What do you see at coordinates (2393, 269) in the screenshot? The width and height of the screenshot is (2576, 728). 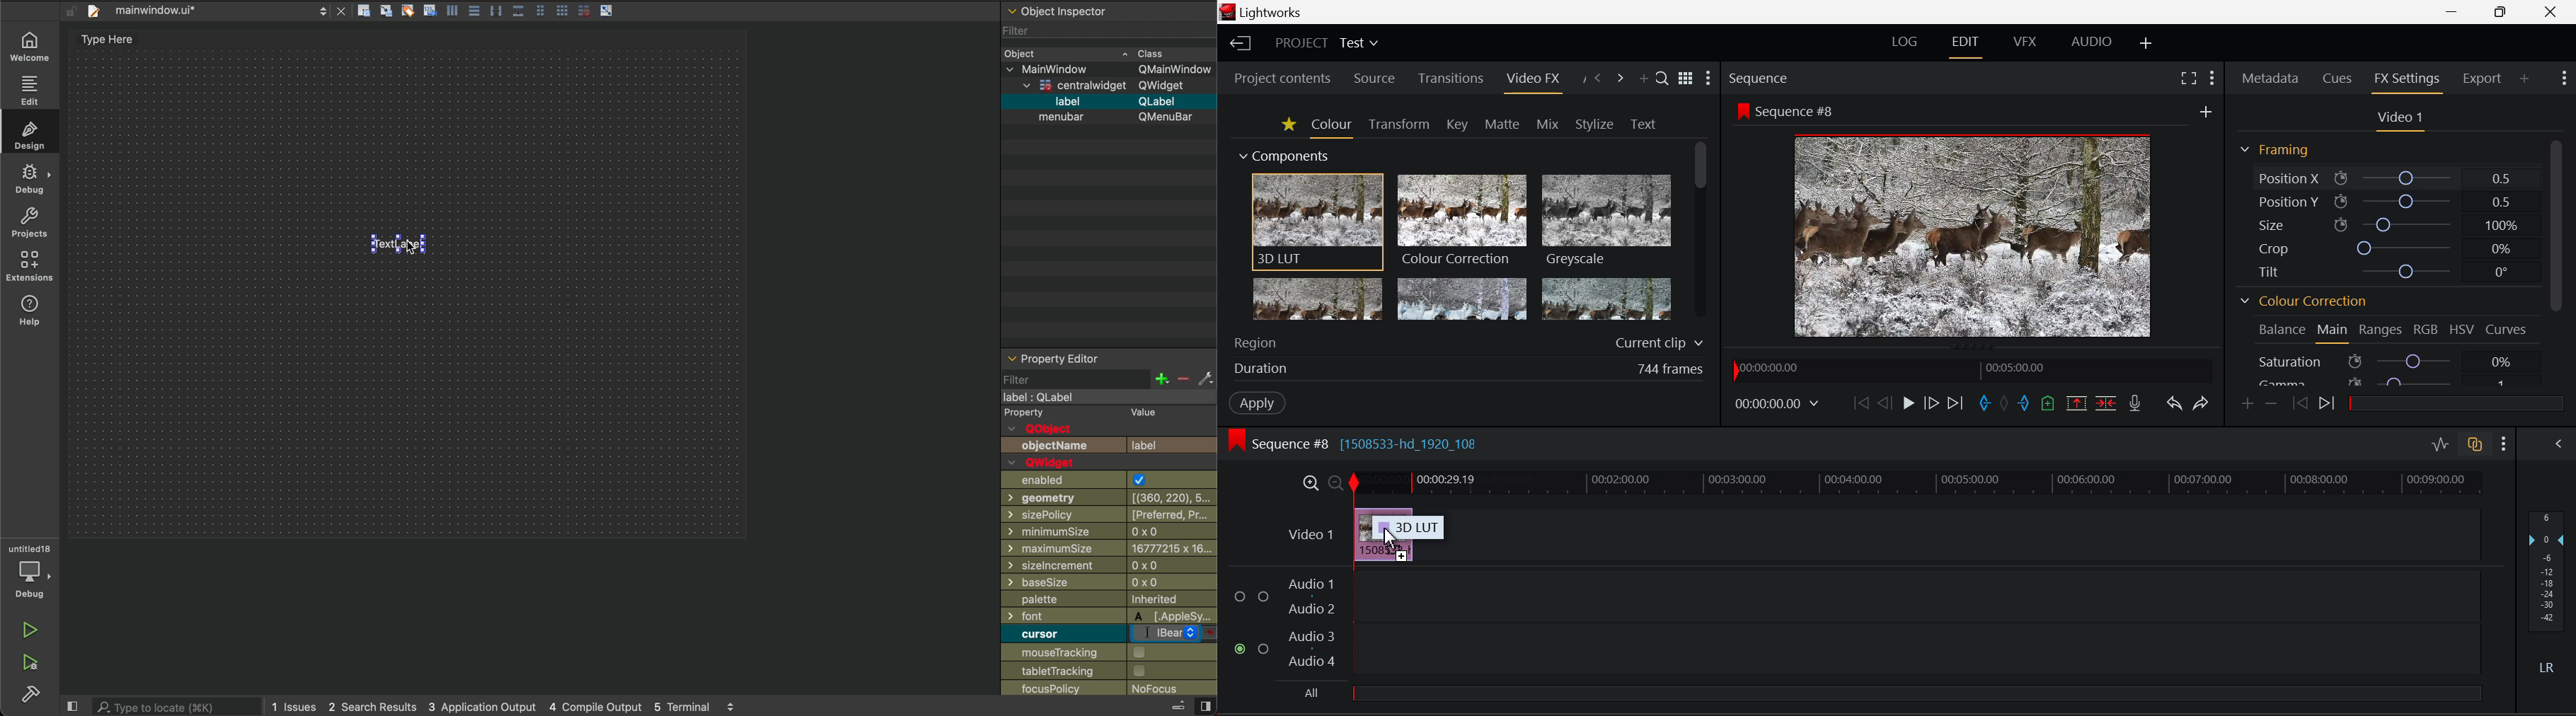 I see `Tilt` at bounding box center [2393, 269].